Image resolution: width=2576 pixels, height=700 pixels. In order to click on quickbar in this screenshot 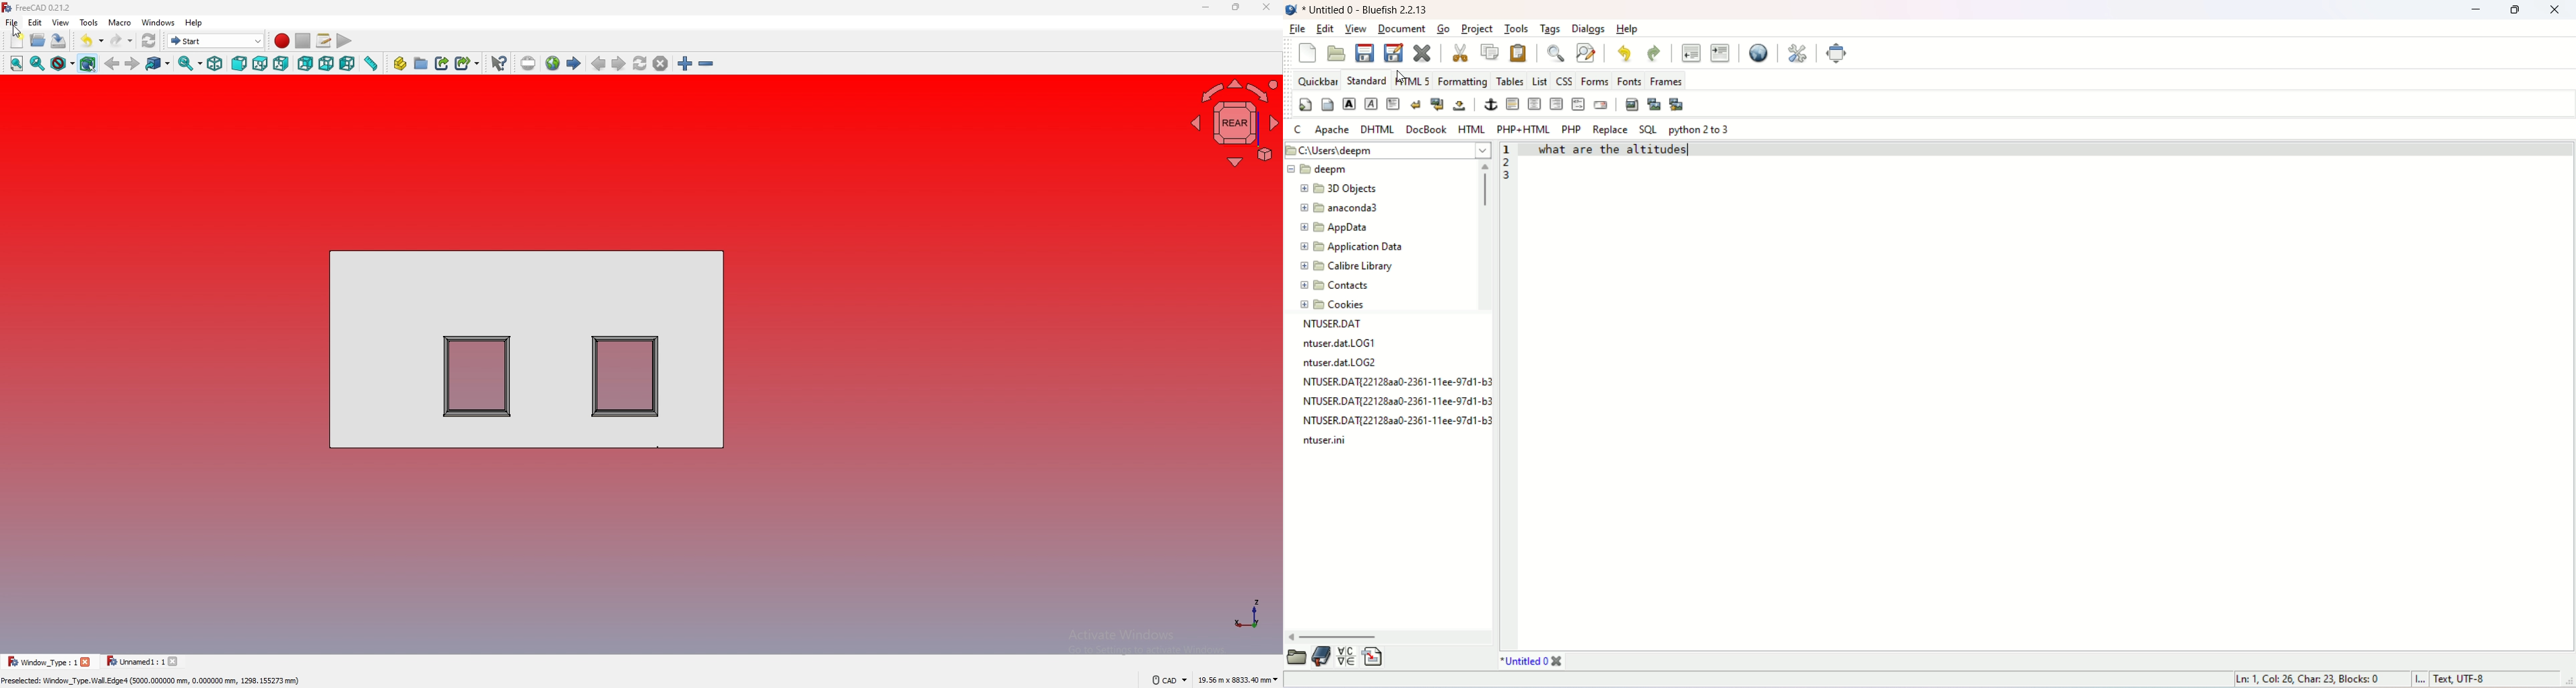, I will do `click(1316, 79)`.